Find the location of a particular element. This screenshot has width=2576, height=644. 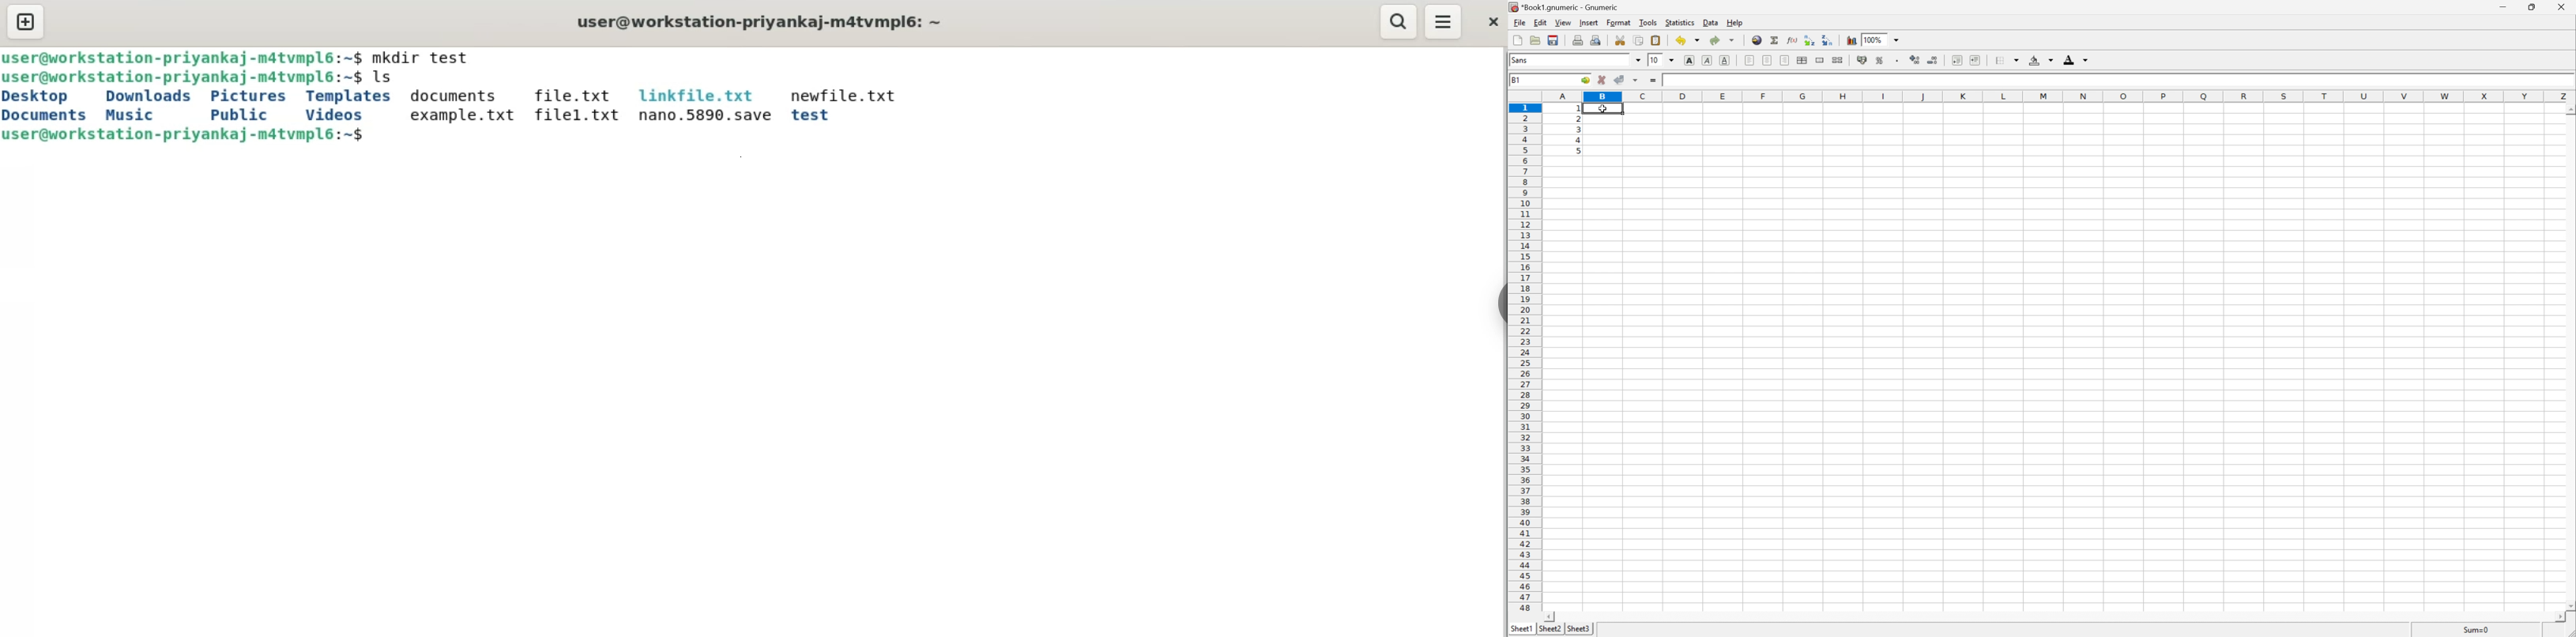

Insert is located at coordinates (1590, 23).